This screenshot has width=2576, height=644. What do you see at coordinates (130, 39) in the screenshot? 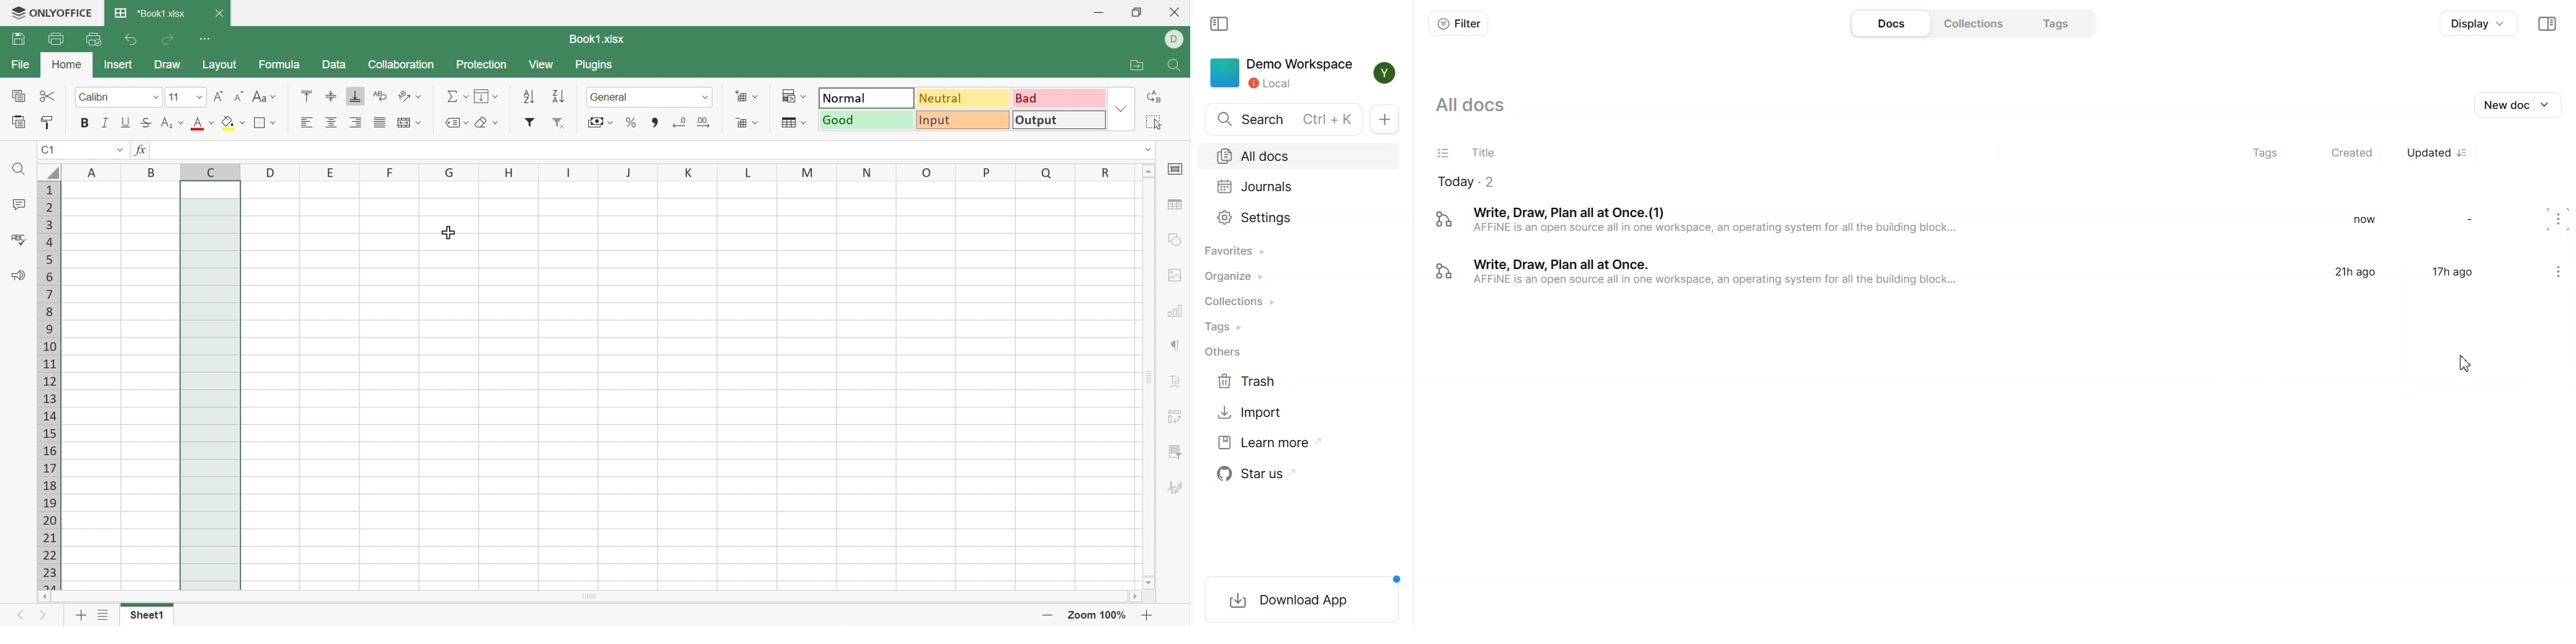
I see `Undo` at bounding box center [130, 39].